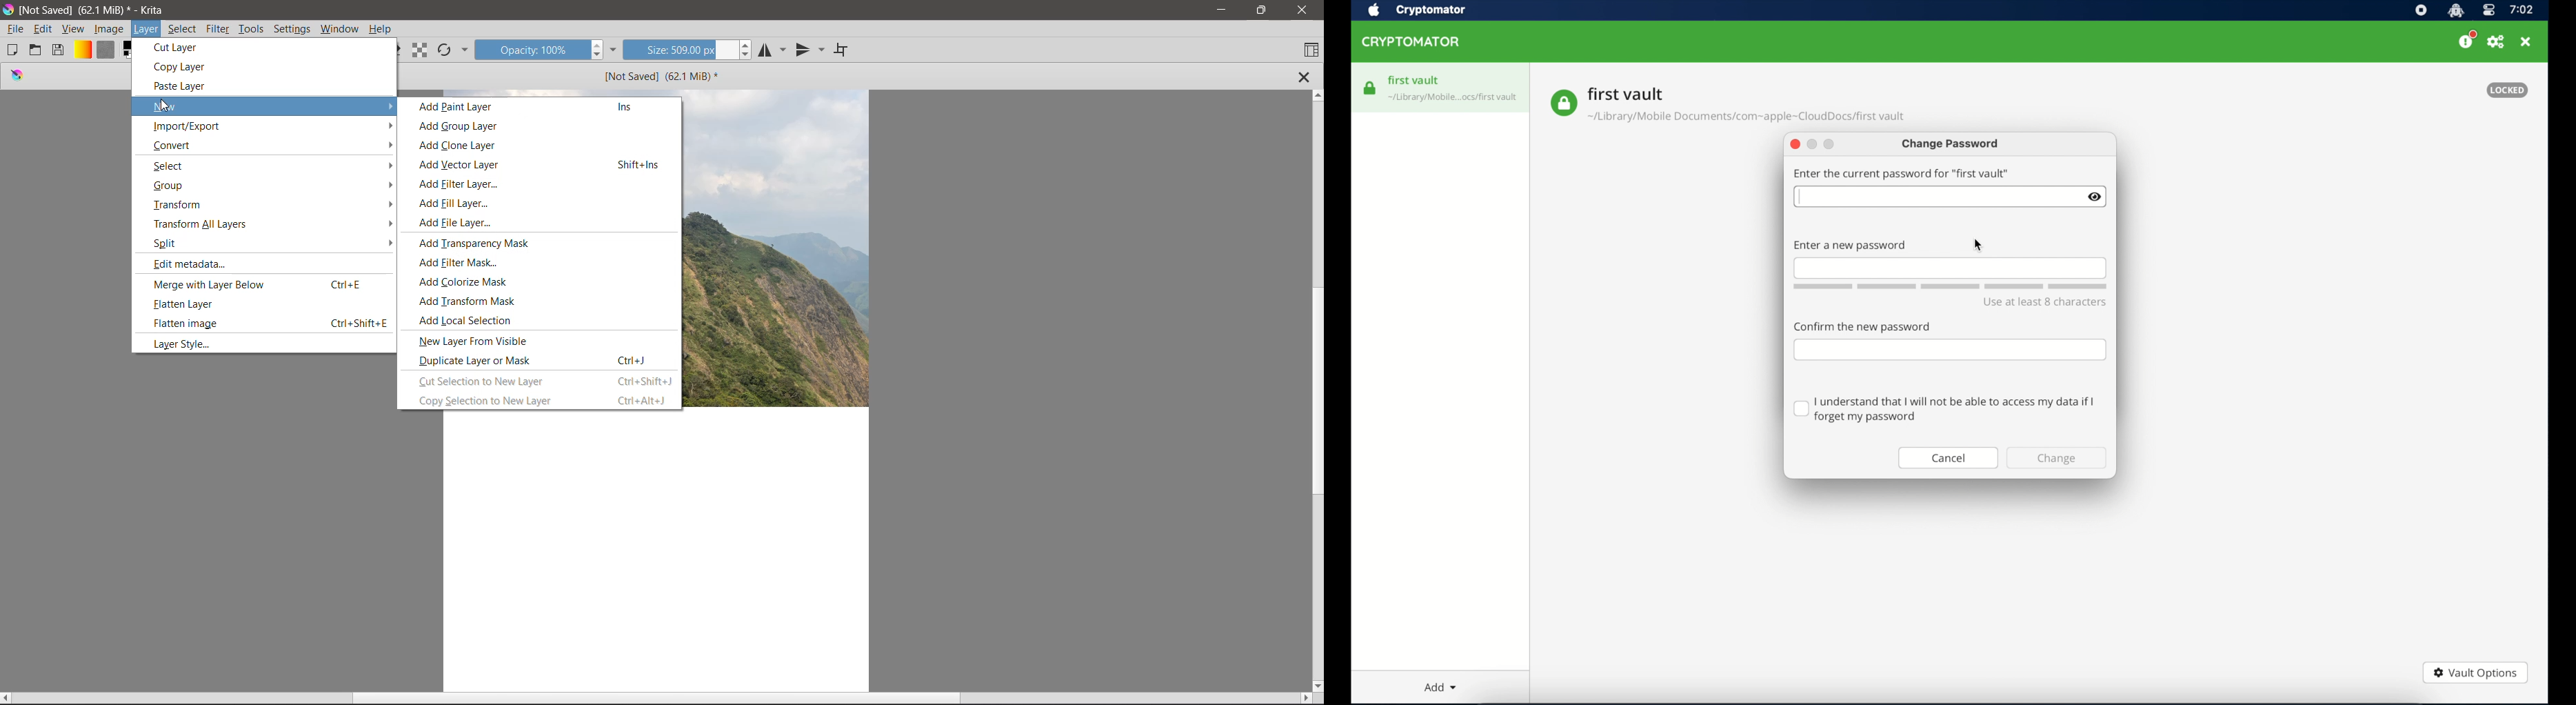 The height and width of the screenshot is (728, 2576). Describe the element at coordinates (659, 76) in the screenshot. I see `Image Name and Size` at that location.